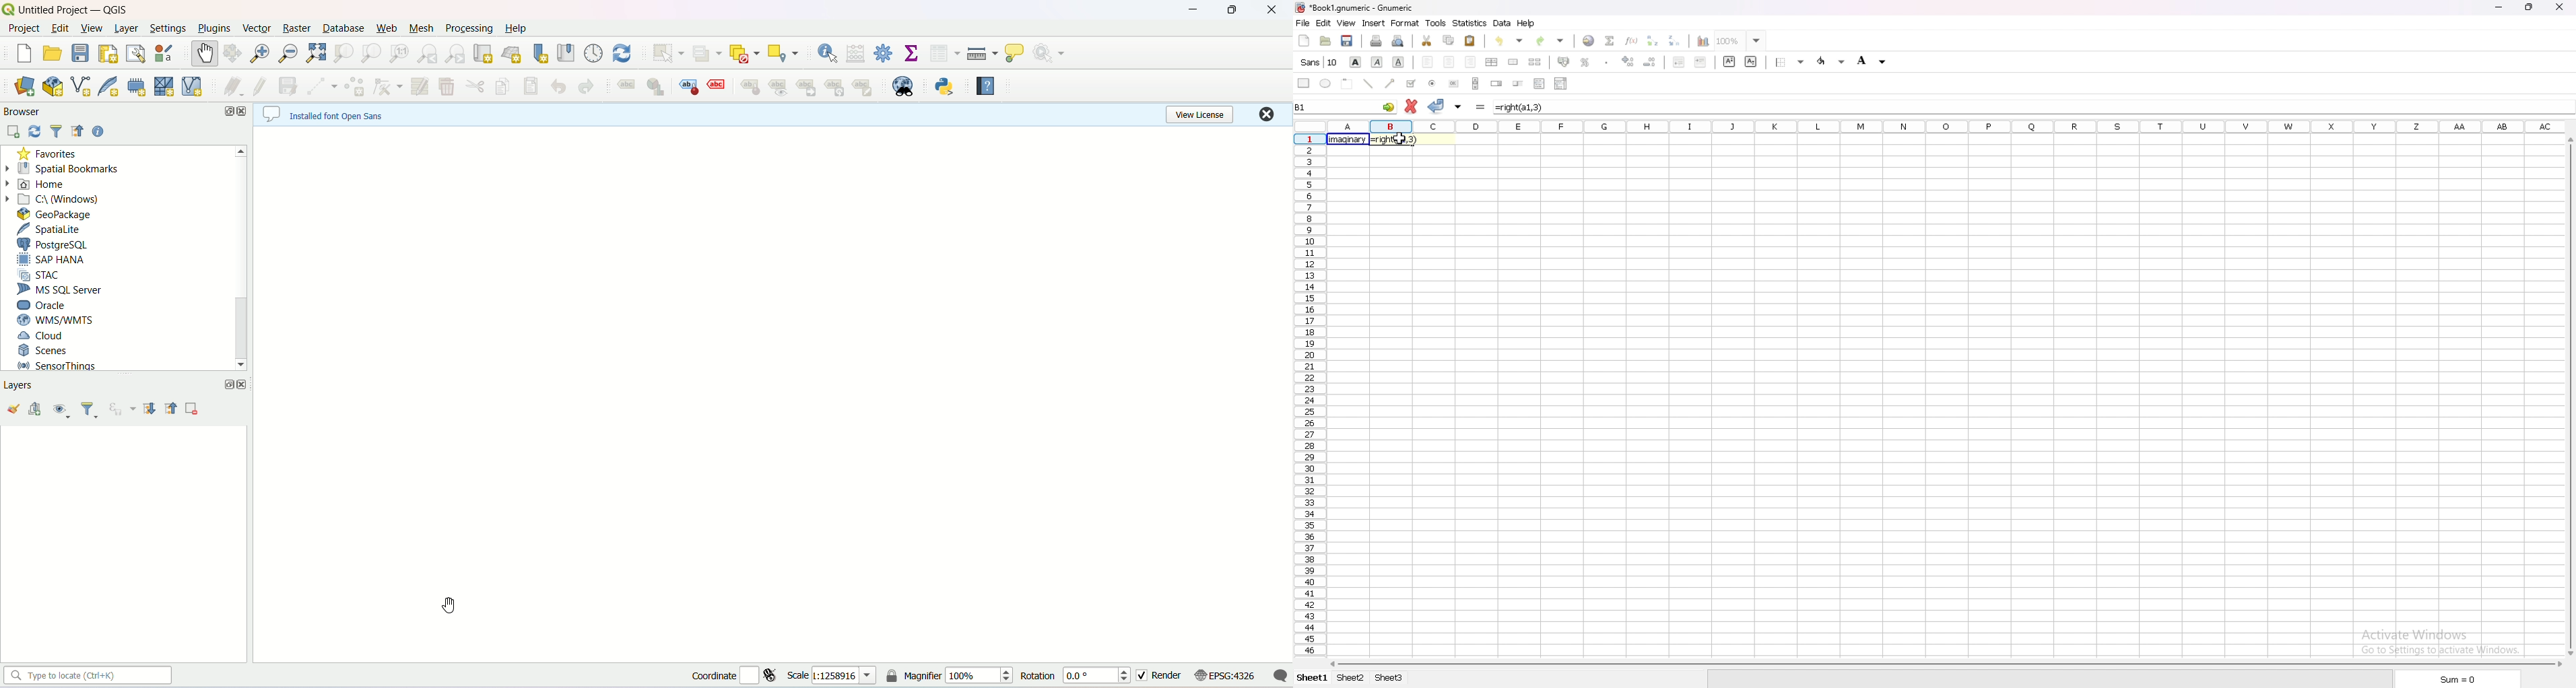 This screenshot has height=700, width=2576. Describe the element at coordinates (886, 53) in the screenshot. I see `toolbox` at that location.